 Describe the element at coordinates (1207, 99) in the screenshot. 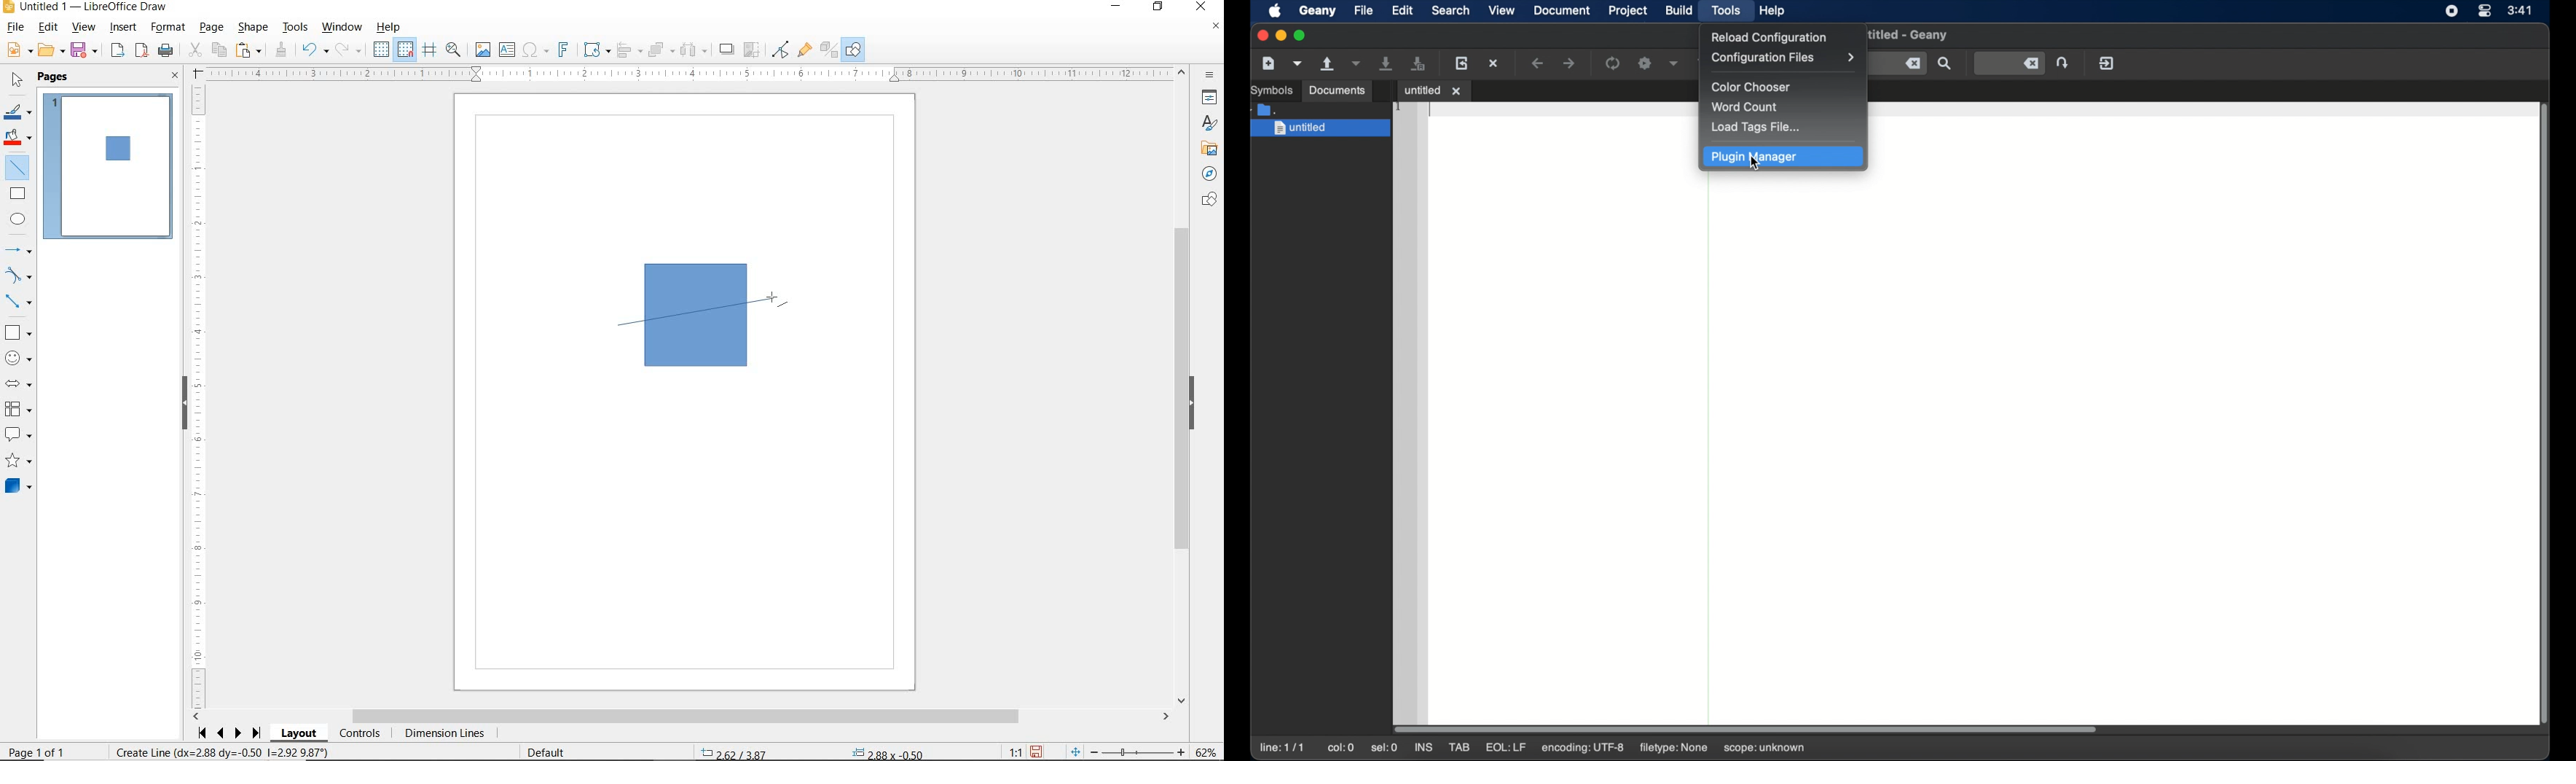

I see `PROPERTIES` at that location.